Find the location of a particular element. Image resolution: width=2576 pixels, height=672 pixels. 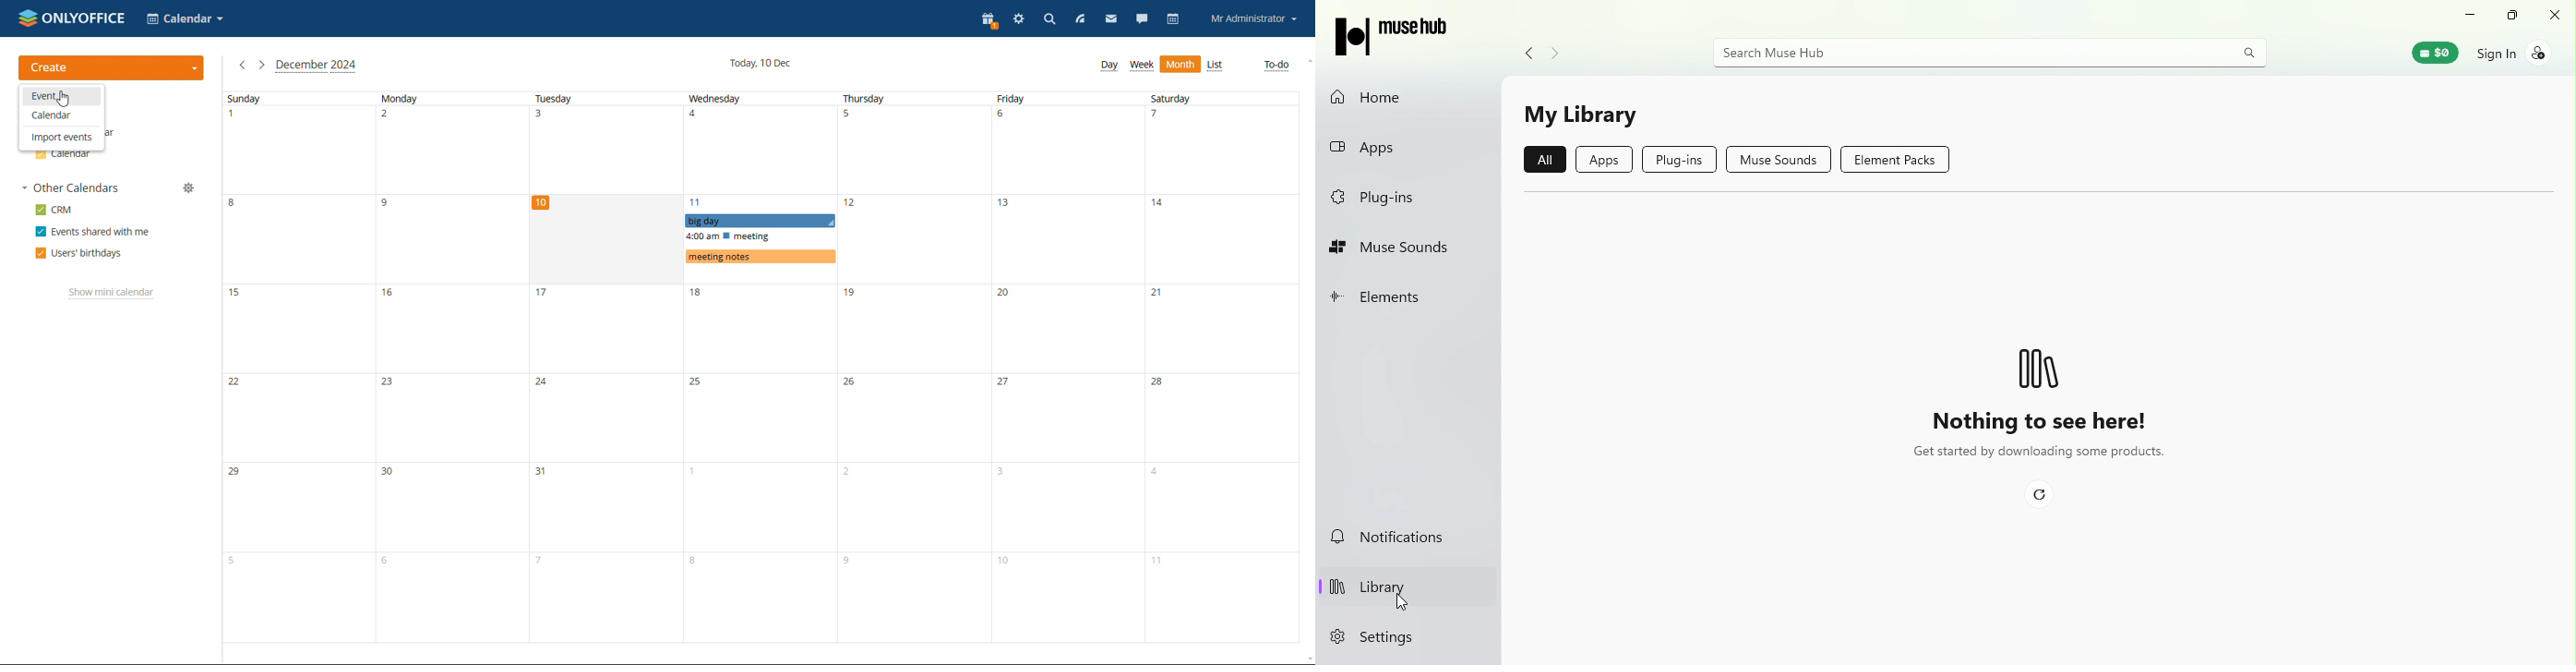

Close is located at coordinates (2556, 17).